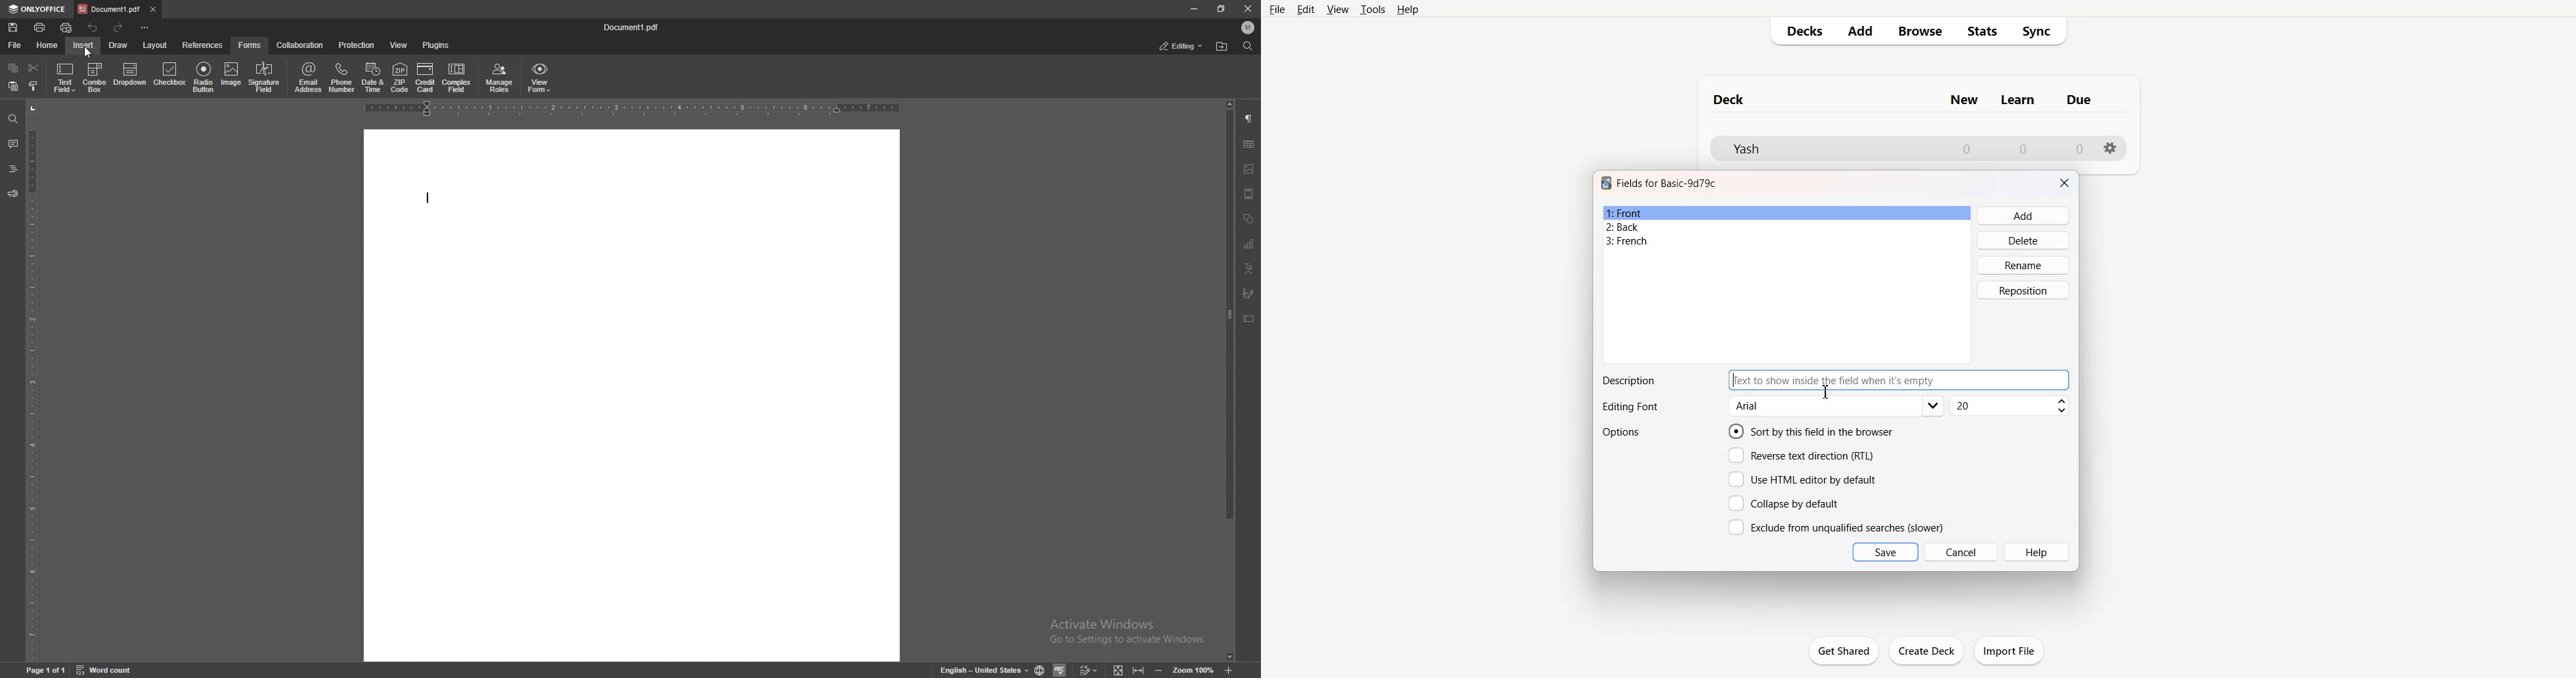  I want to click on Browse, so click(1919, 31).